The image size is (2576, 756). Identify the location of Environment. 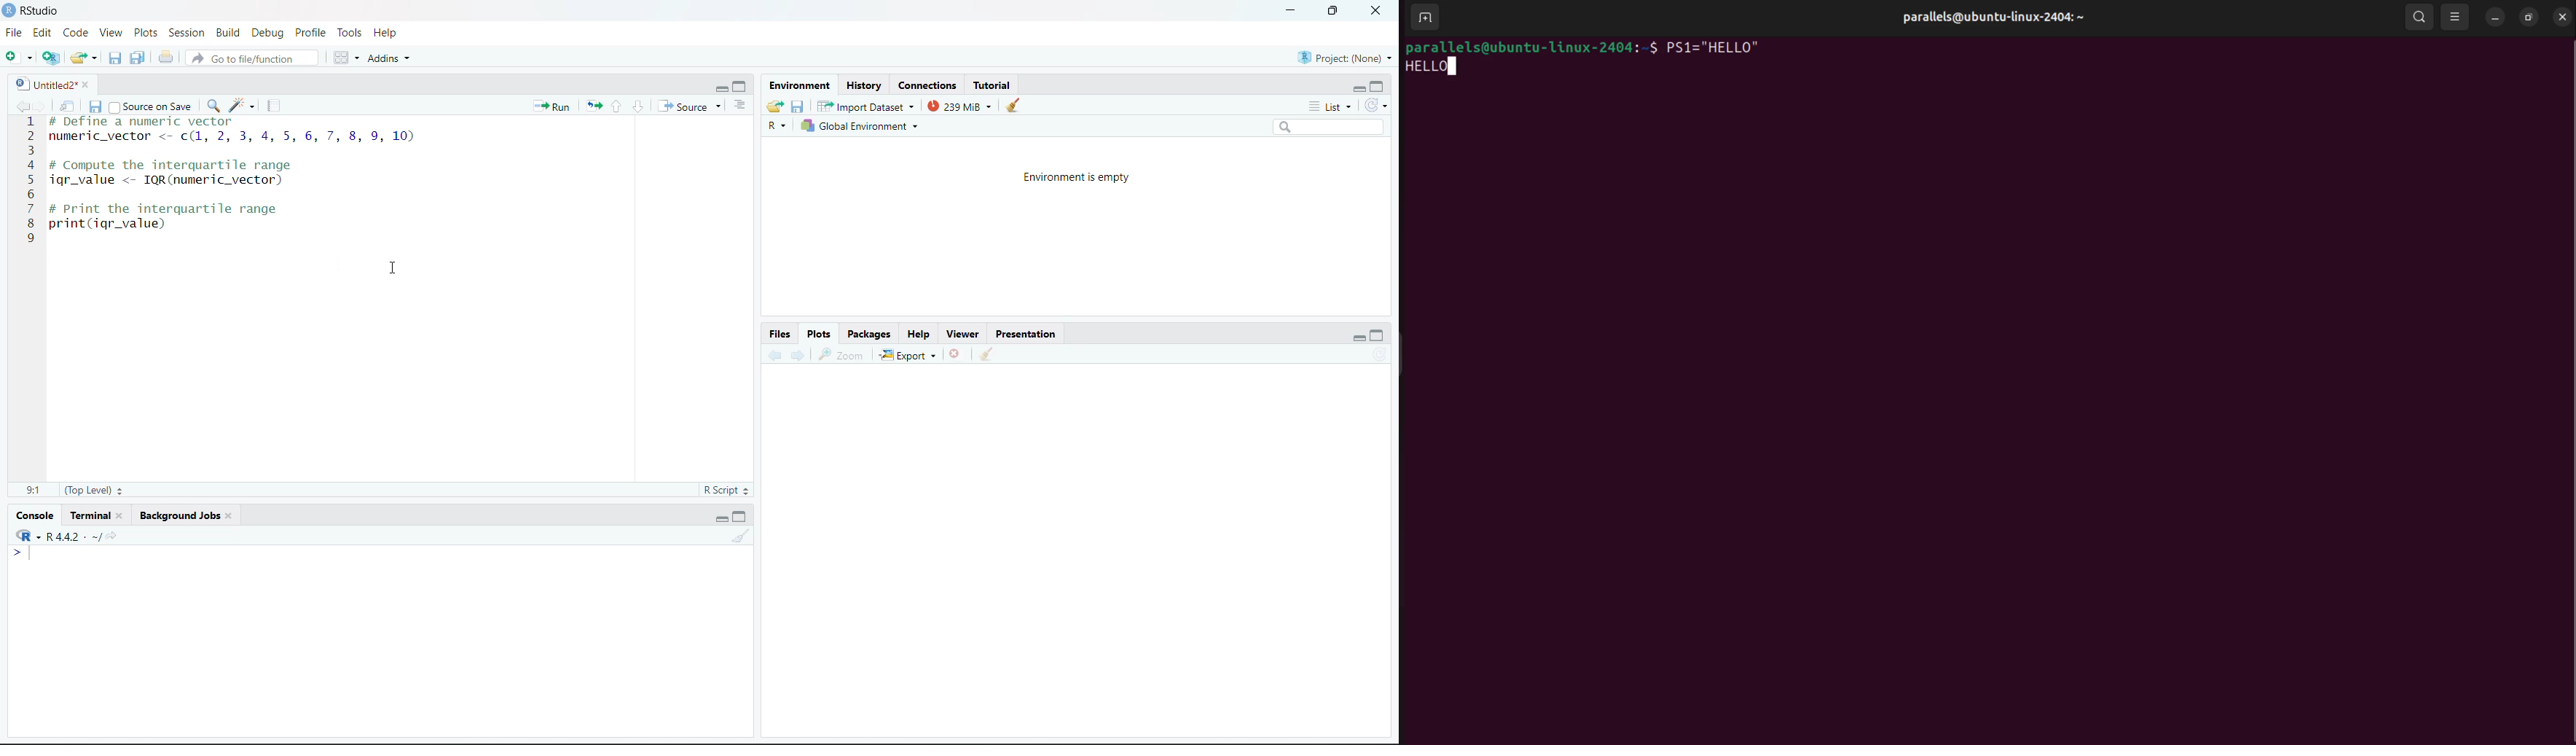
(801, 87).